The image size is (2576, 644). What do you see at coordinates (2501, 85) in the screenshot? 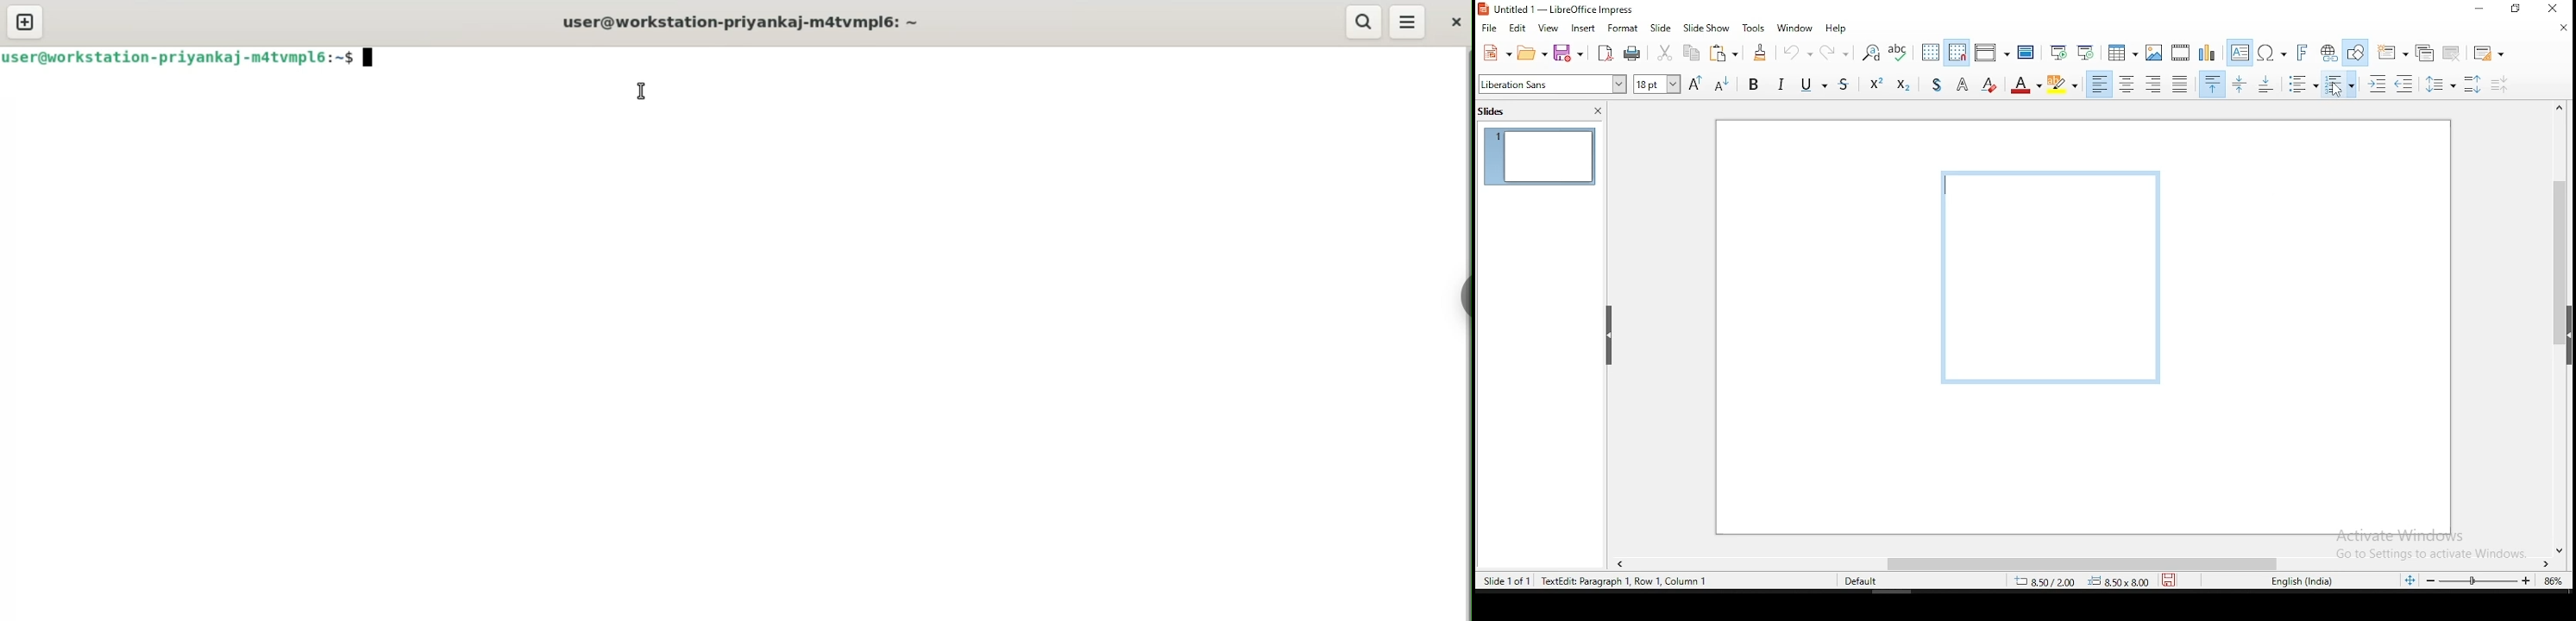
I see `decrease paragraph spacing` at bounding box center [2501, 85].